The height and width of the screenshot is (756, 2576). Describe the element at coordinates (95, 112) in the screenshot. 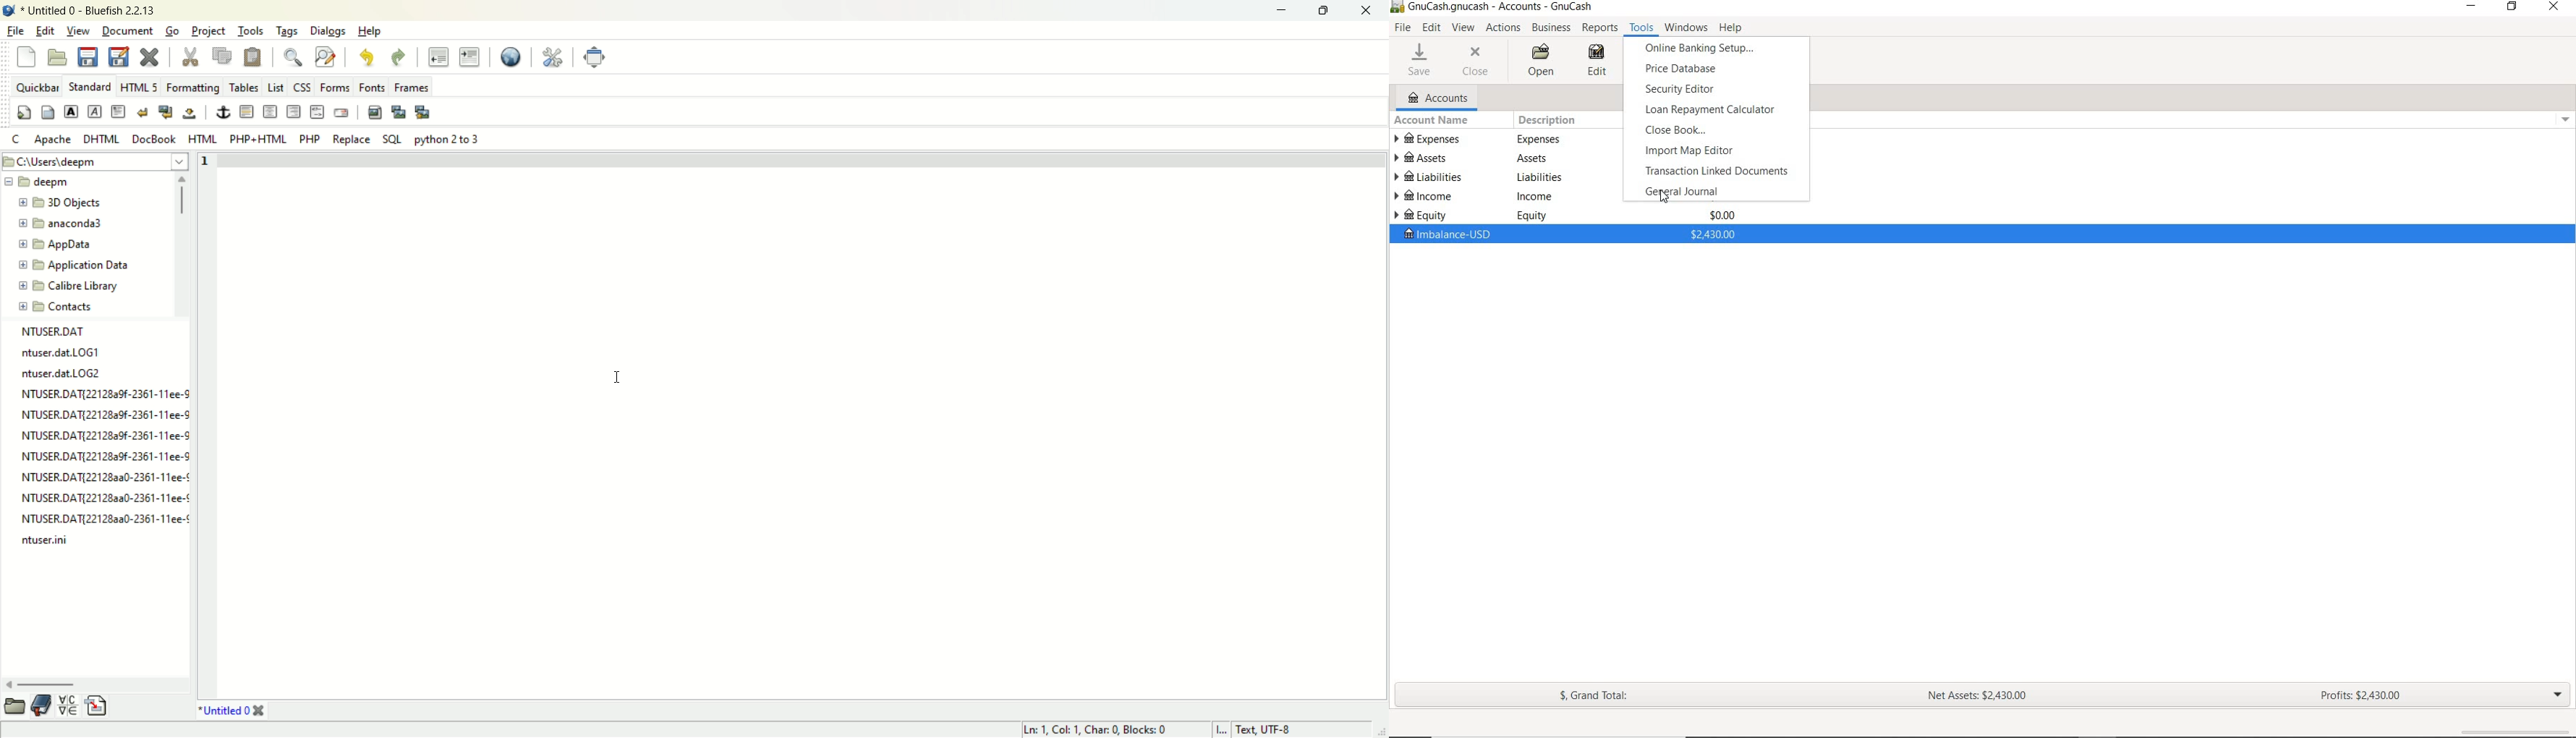

I see `emphasis` at that location.